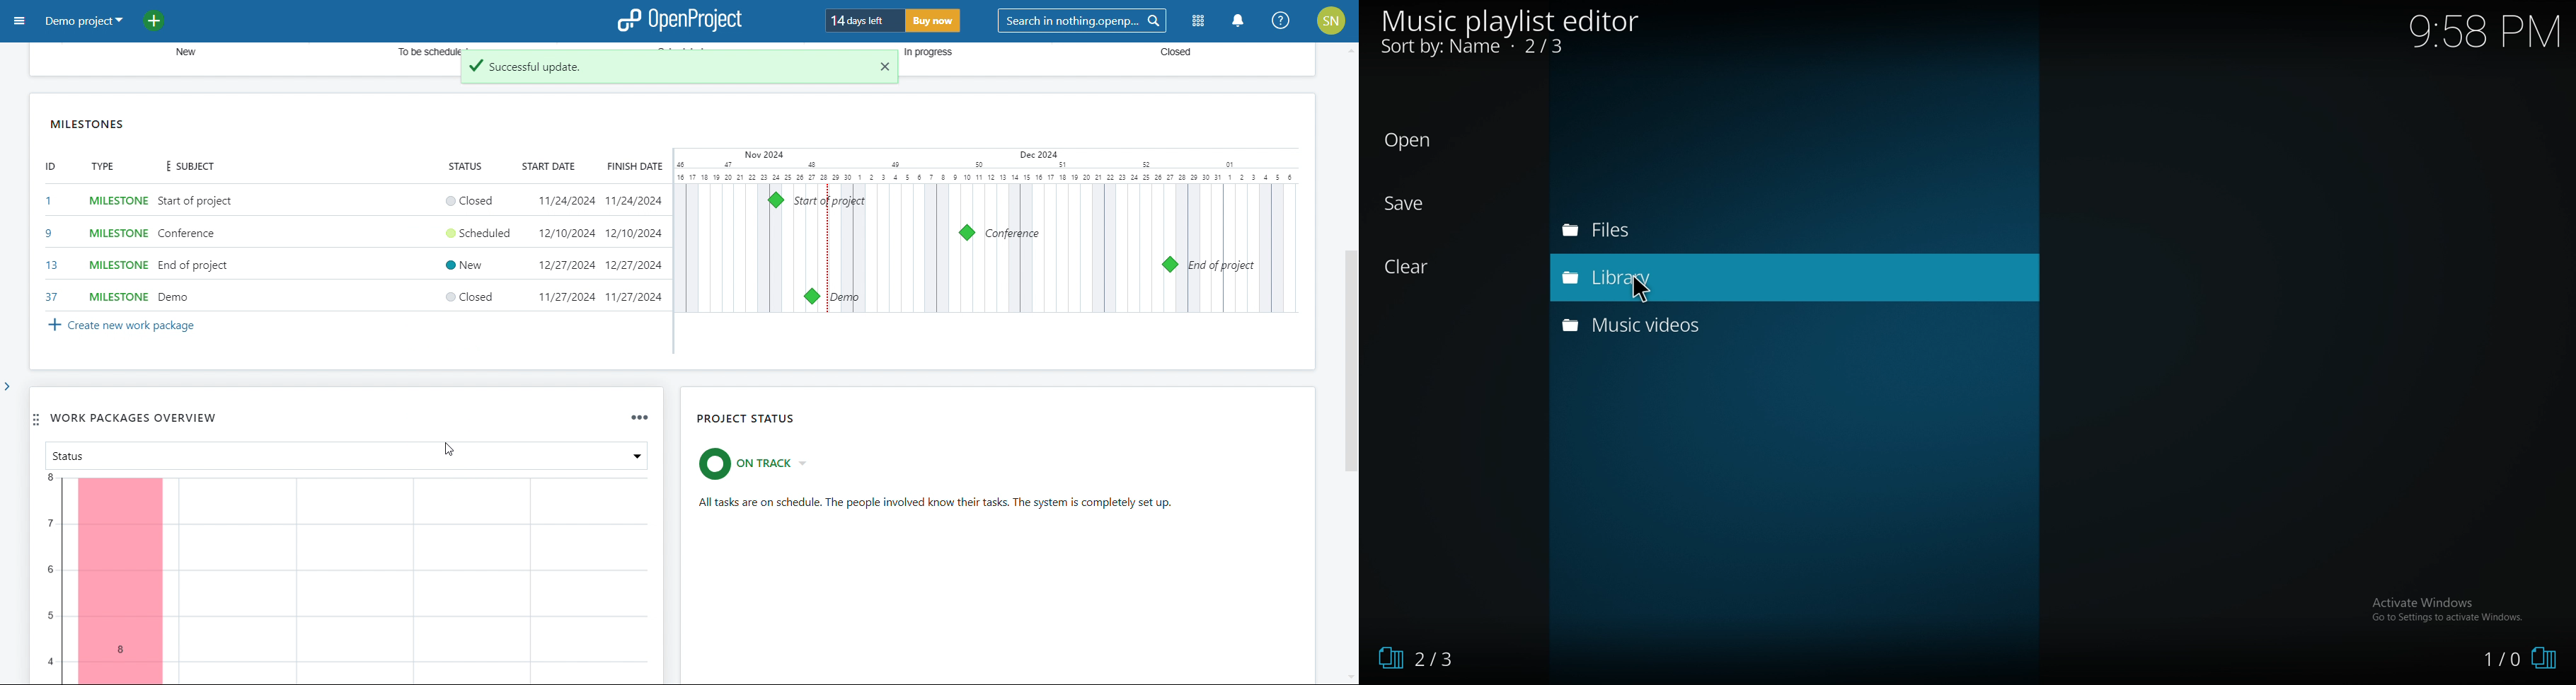 The image size is (2576, 700). Describe the element at coordinates (1306, 363) in the screenshot. I see `resize` at that location.